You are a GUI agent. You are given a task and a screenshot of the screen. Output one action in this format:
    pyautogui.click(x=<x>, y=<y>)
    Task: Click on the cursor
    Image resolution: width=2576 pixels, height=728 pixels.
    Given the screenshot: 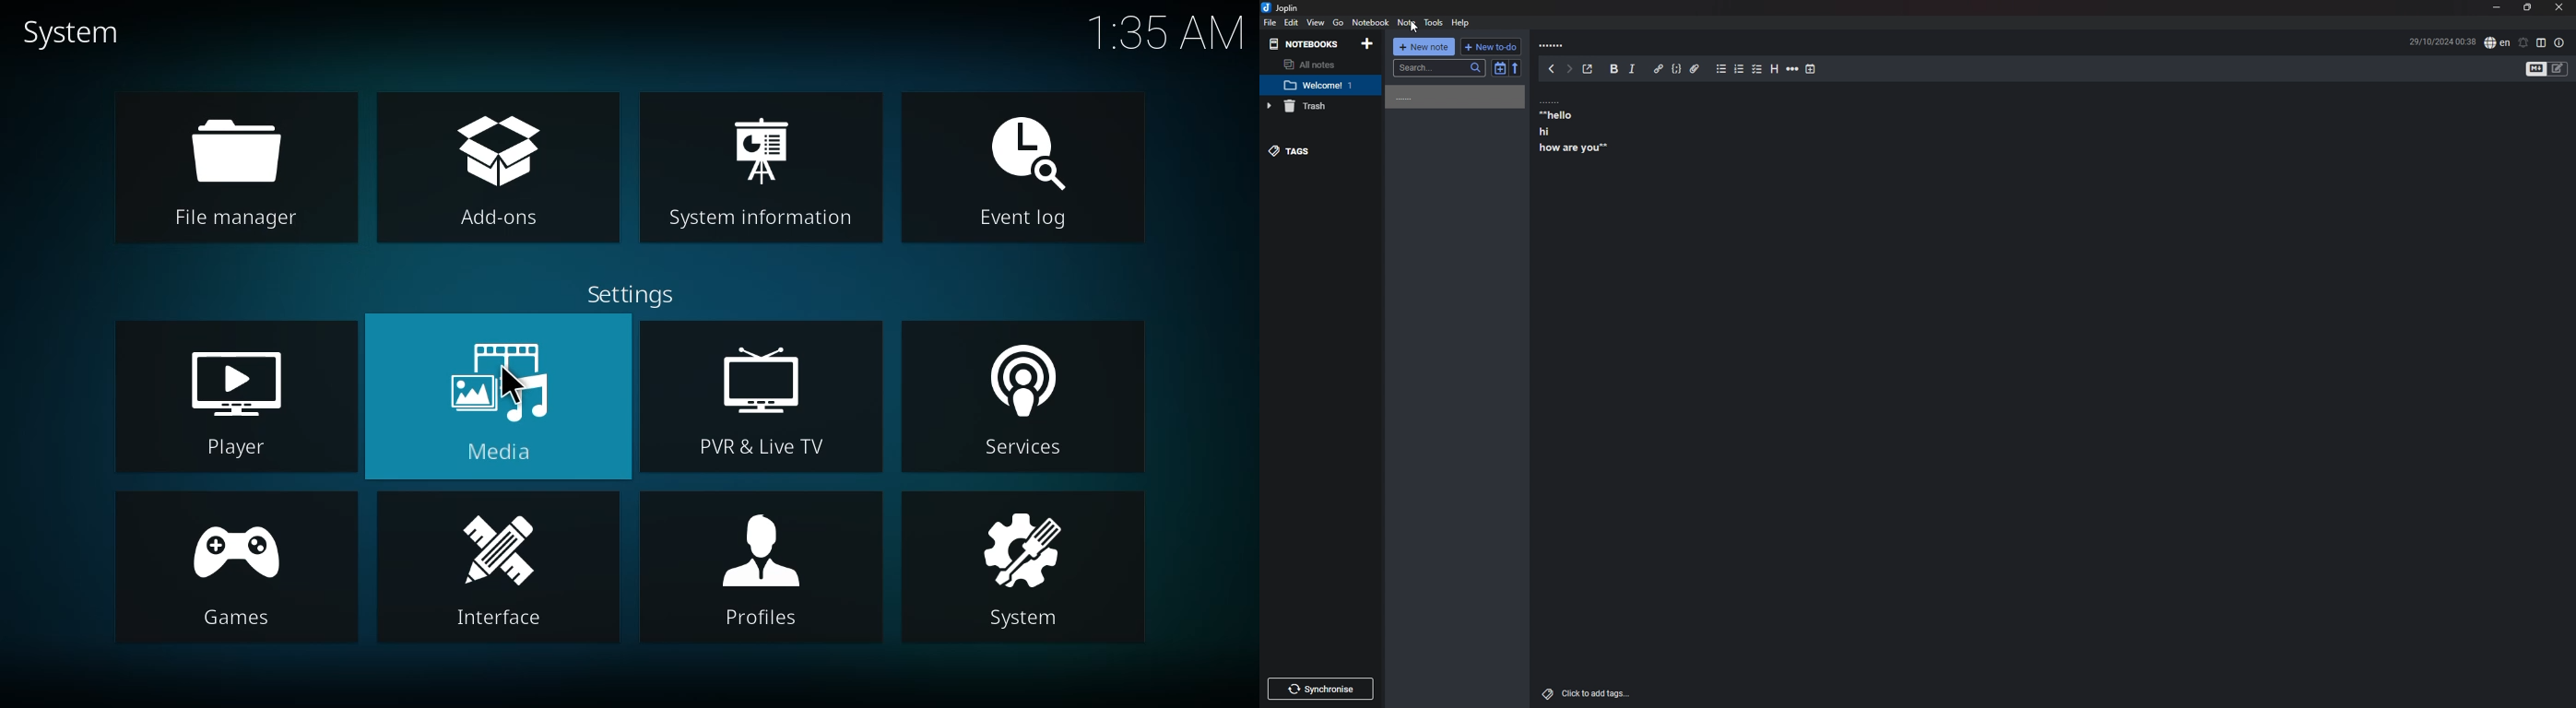 What is the action you would take?
    pyautogui.click(x=512, y=383)
    